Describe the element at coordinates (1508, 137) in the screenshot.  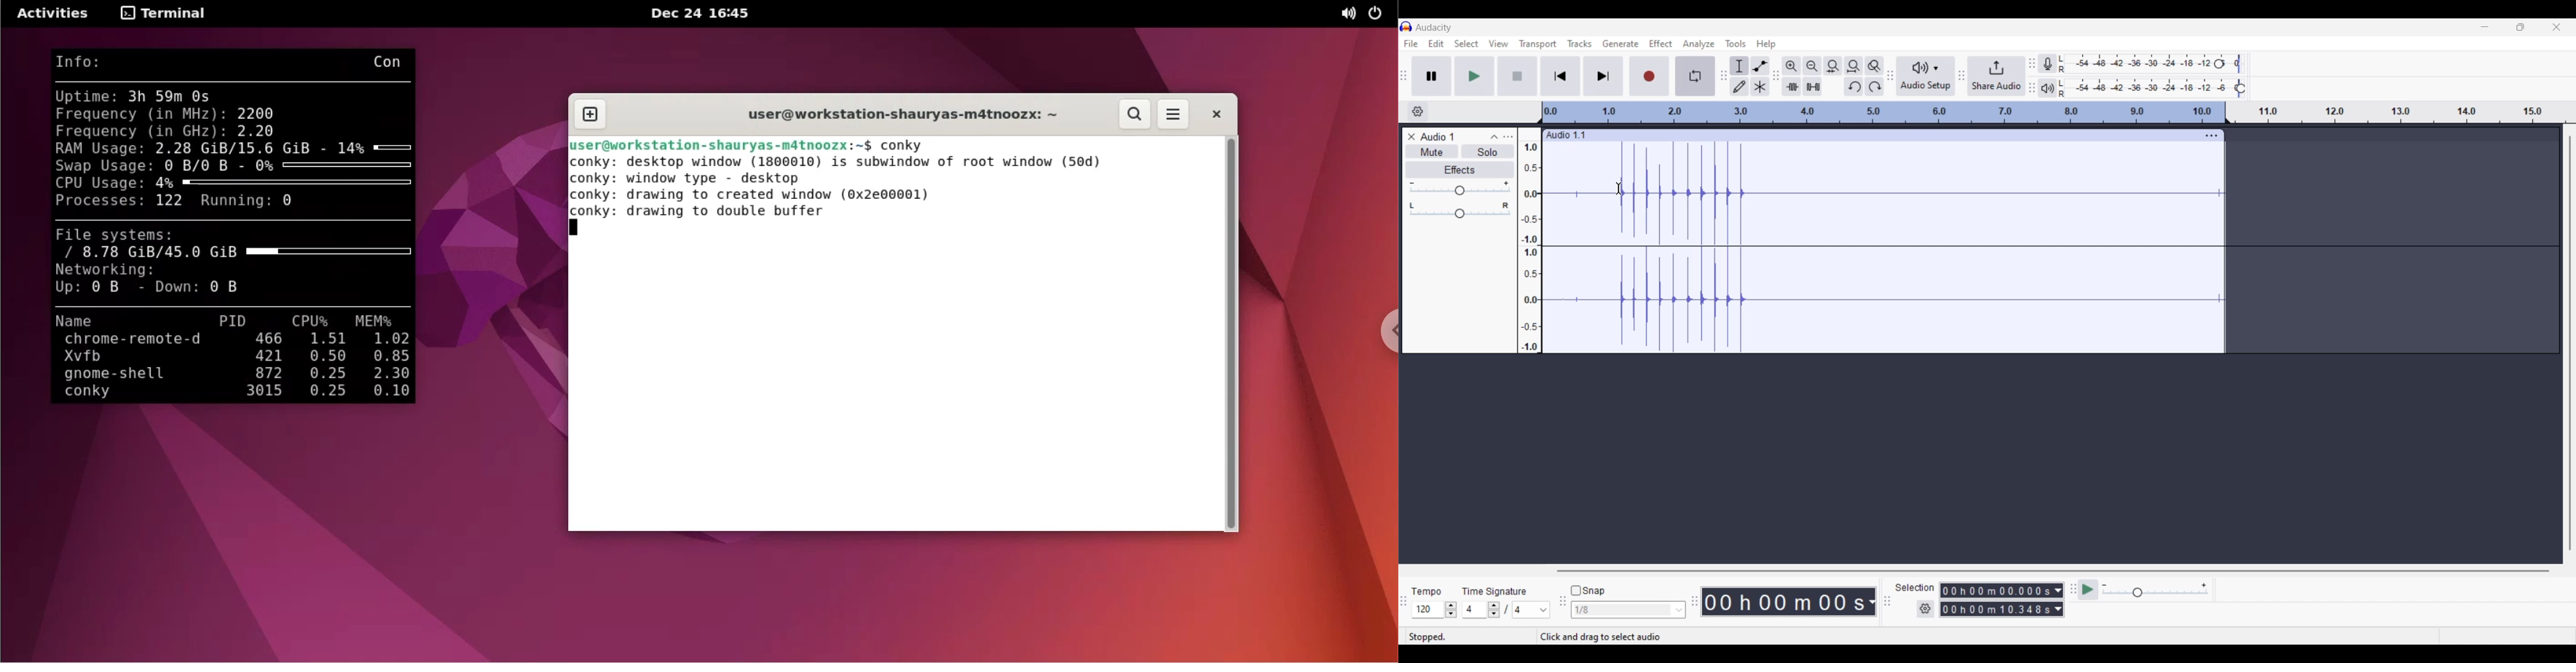
I see `Open menu` at that location.